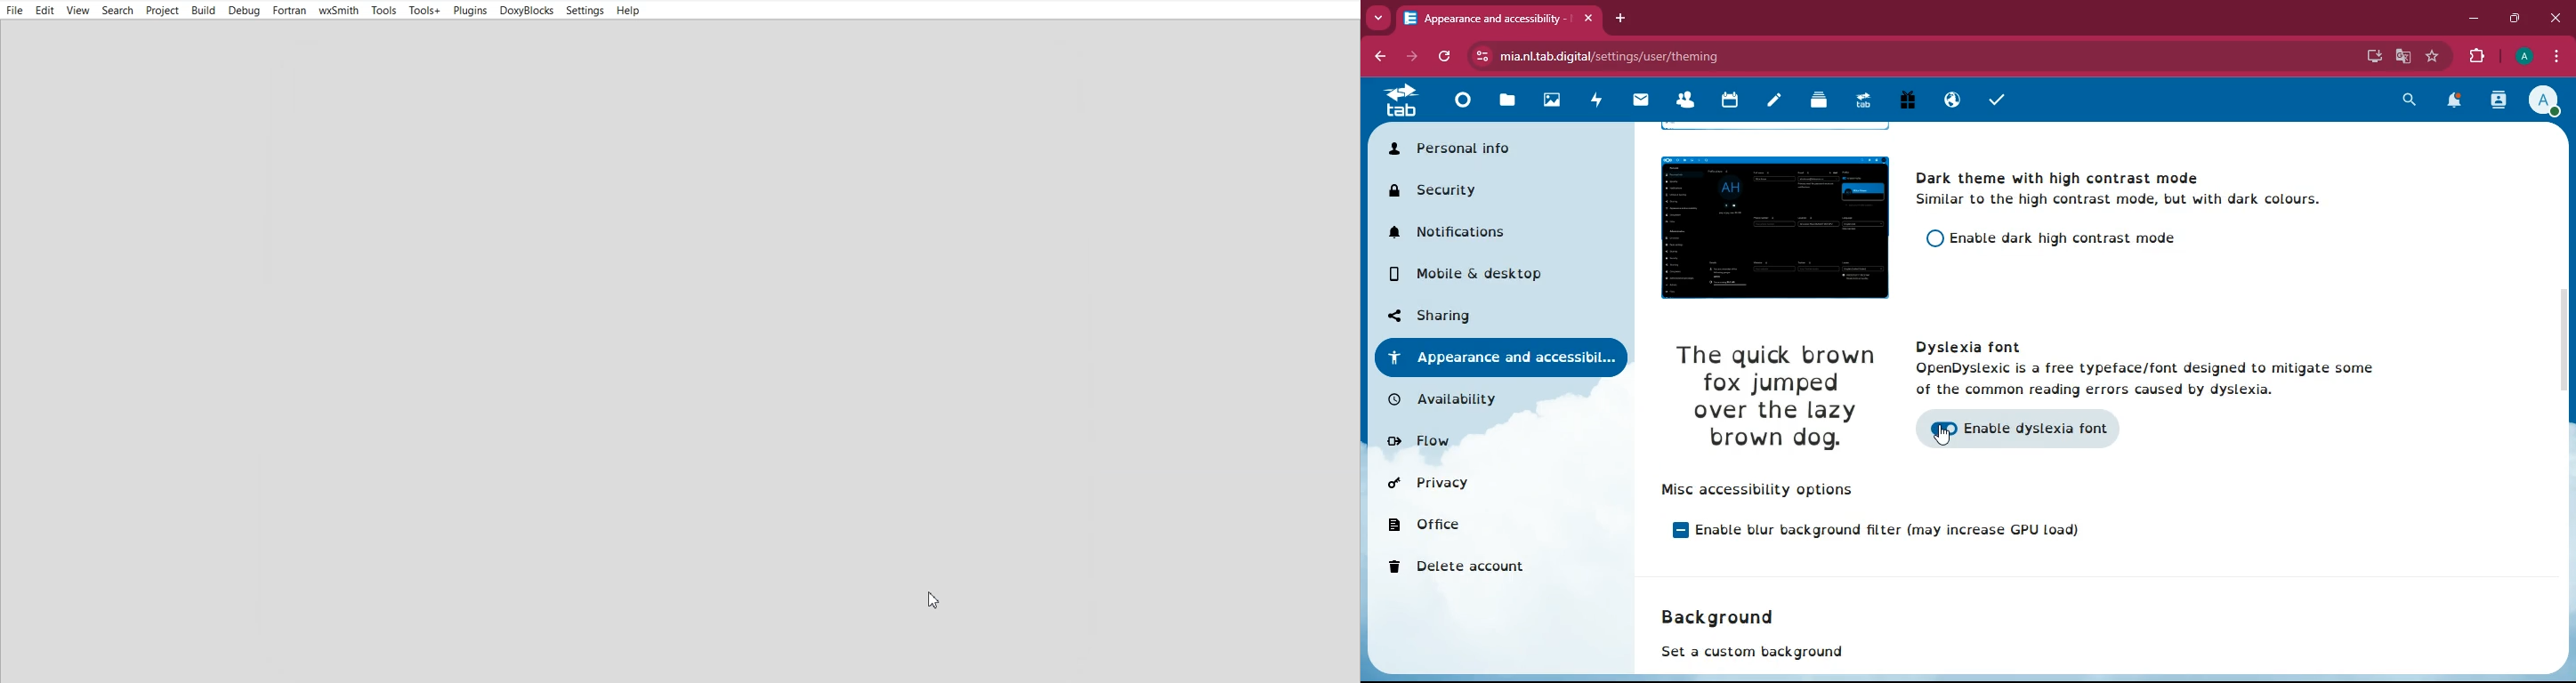 The height and width of the screenshot is (700, 2576). What do you see at coordinates (2402, 57) in the screenshot?
I see `google translate` at bounding box center [2402, 57].